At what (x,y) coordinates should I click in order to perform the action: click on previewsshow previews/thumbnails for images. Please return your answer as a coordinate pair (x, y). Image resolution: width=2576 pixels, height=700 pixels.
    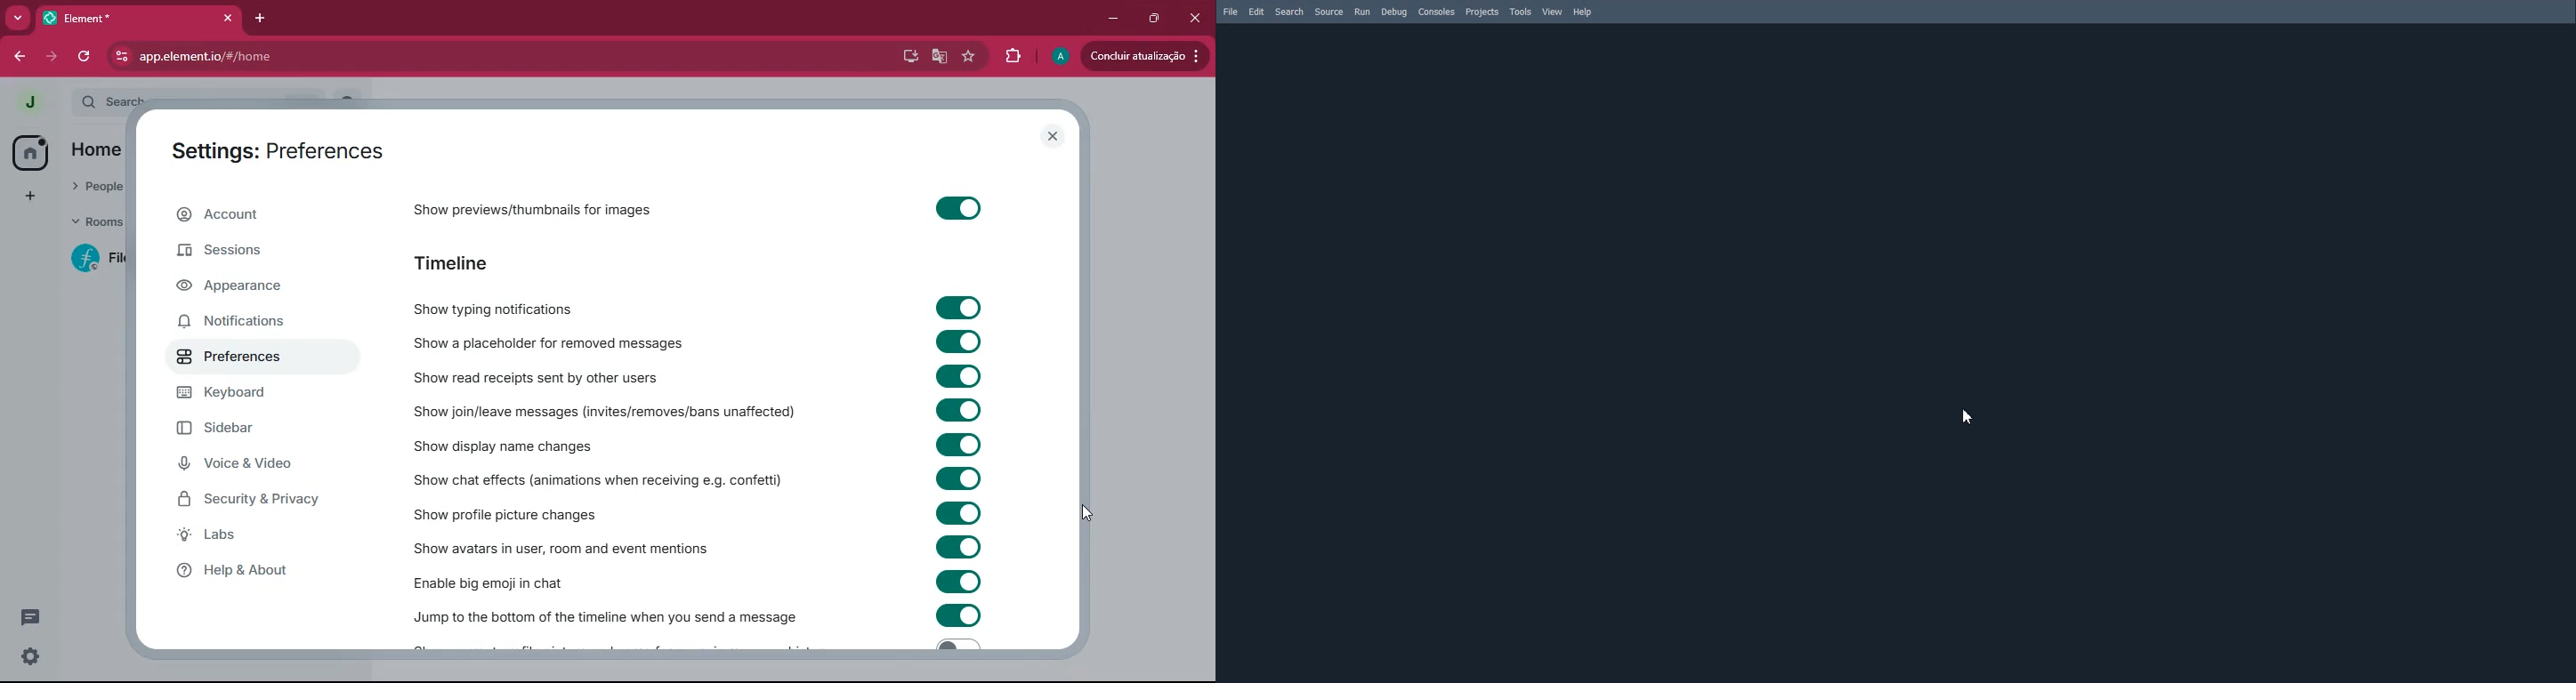
    Looking at the image, I should click on (568, 207).